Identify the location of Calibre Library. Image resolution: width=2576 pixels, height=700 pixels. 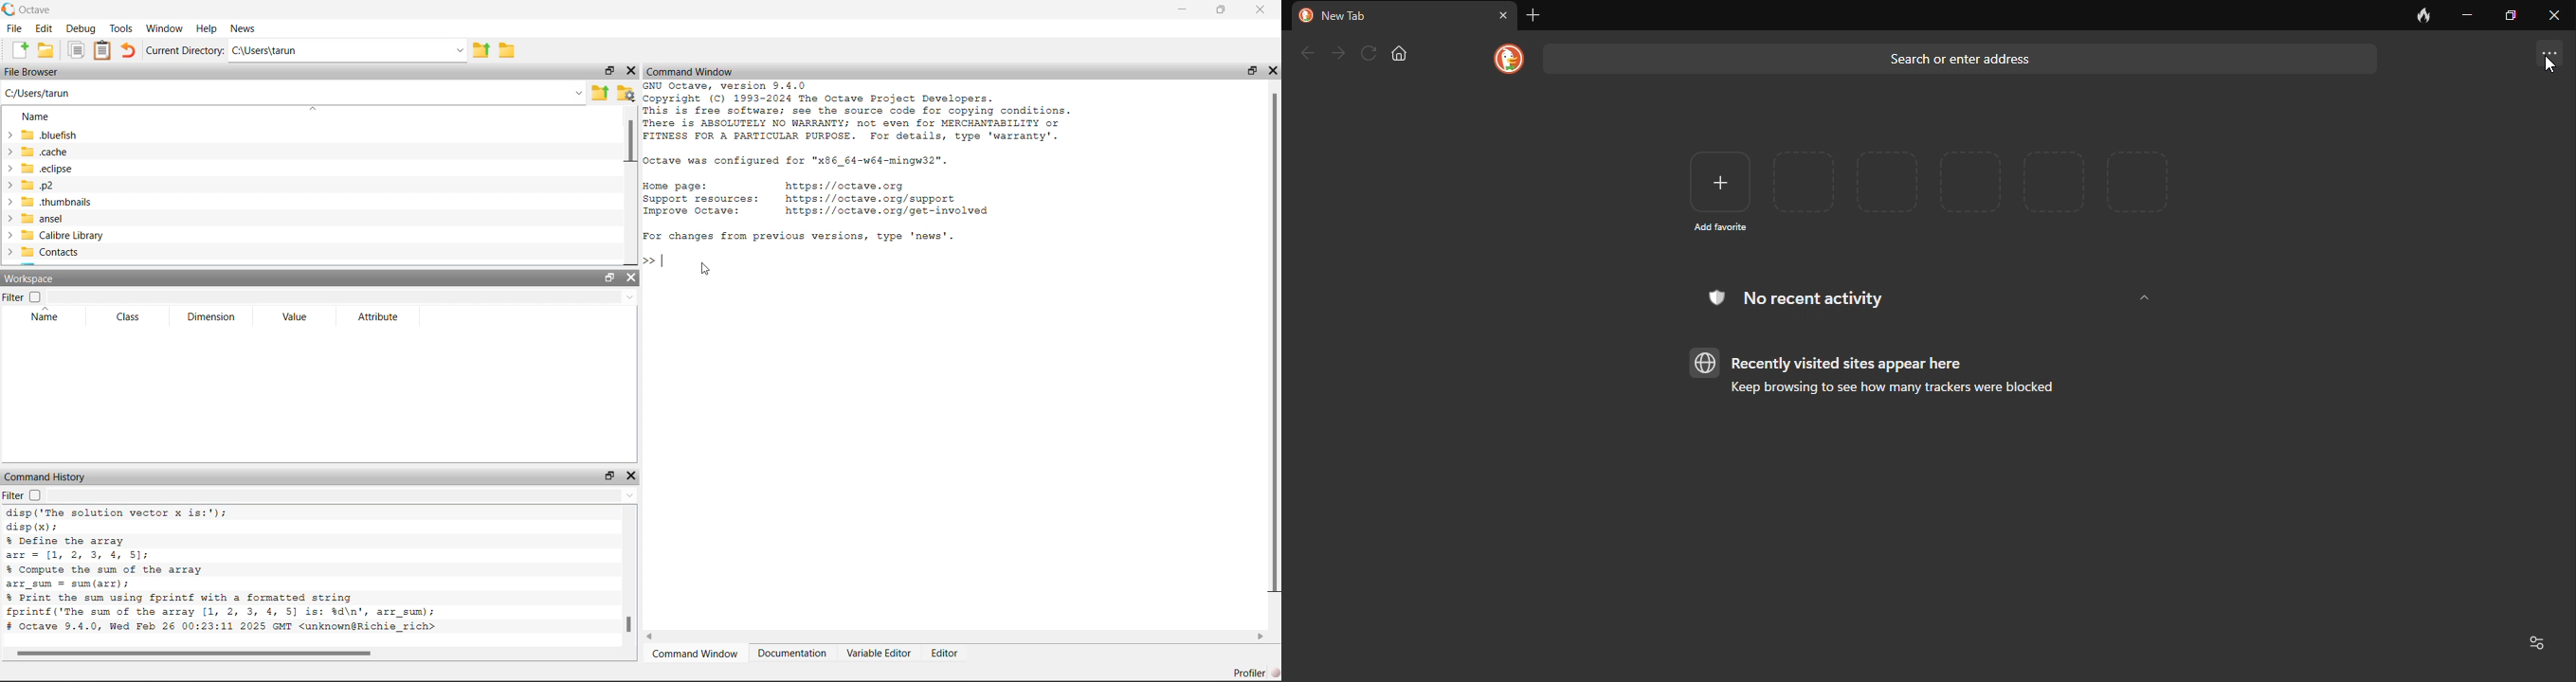
(55, 236).